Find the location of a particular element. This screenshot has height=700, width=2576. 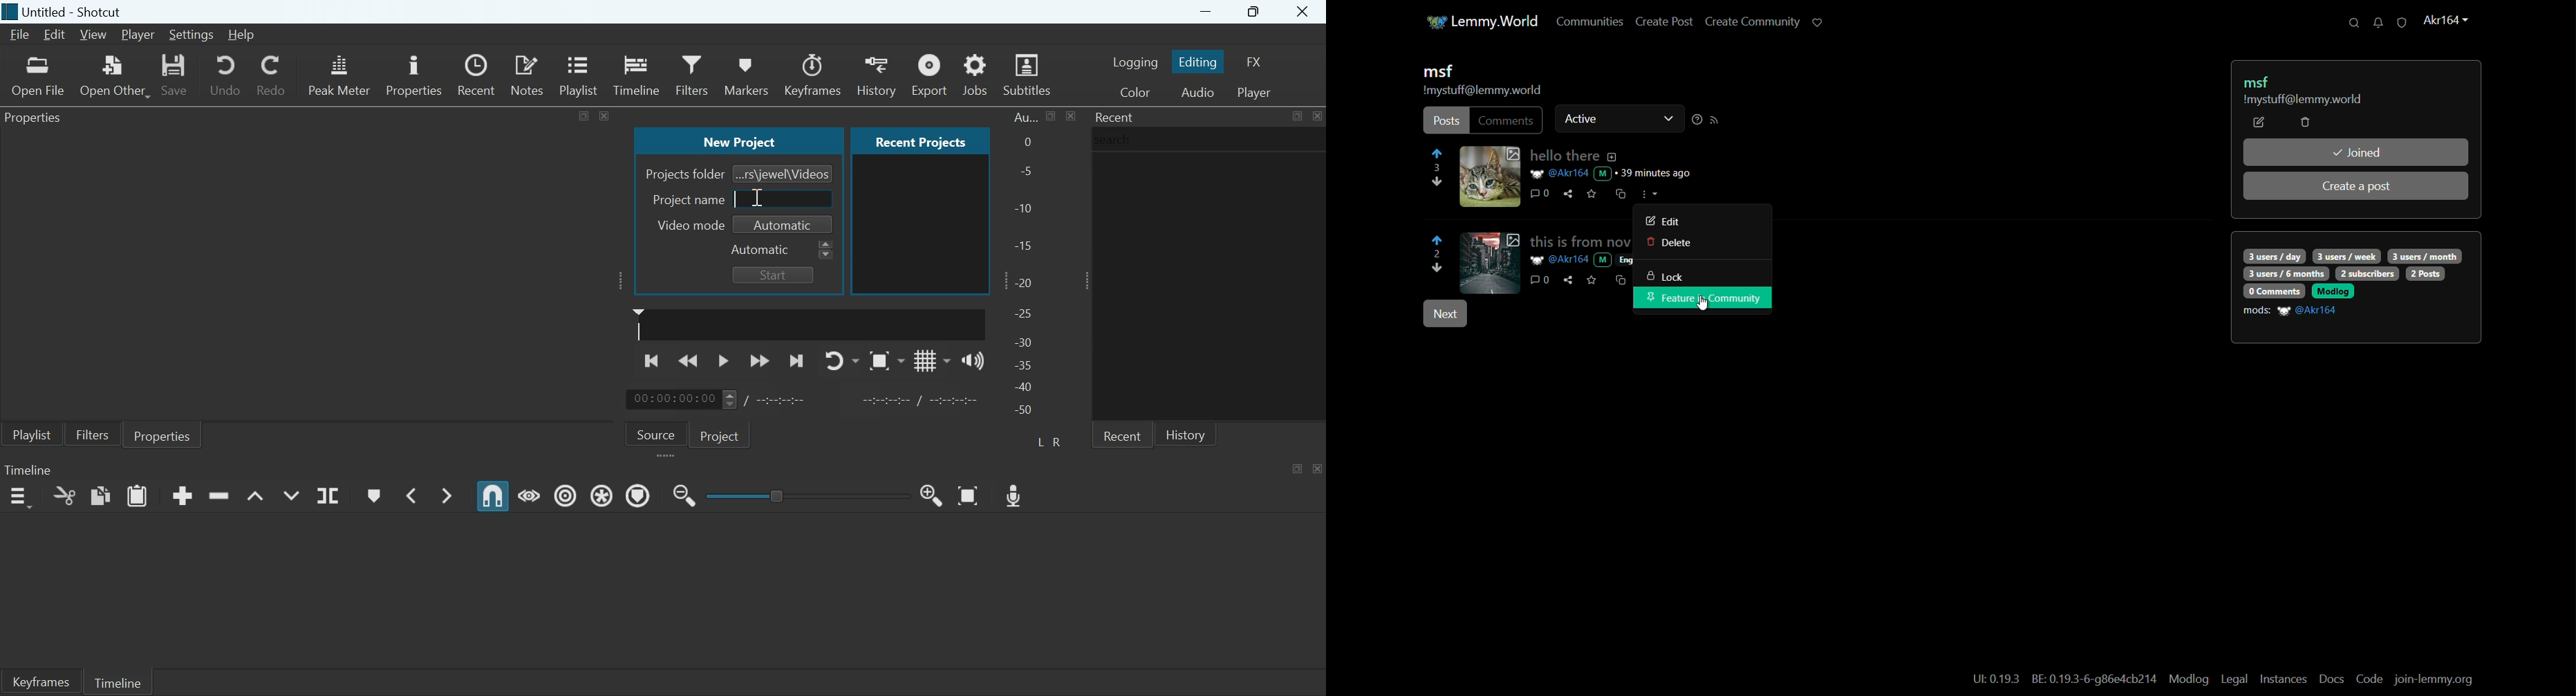

rss is located at coordinates (1715, 120).